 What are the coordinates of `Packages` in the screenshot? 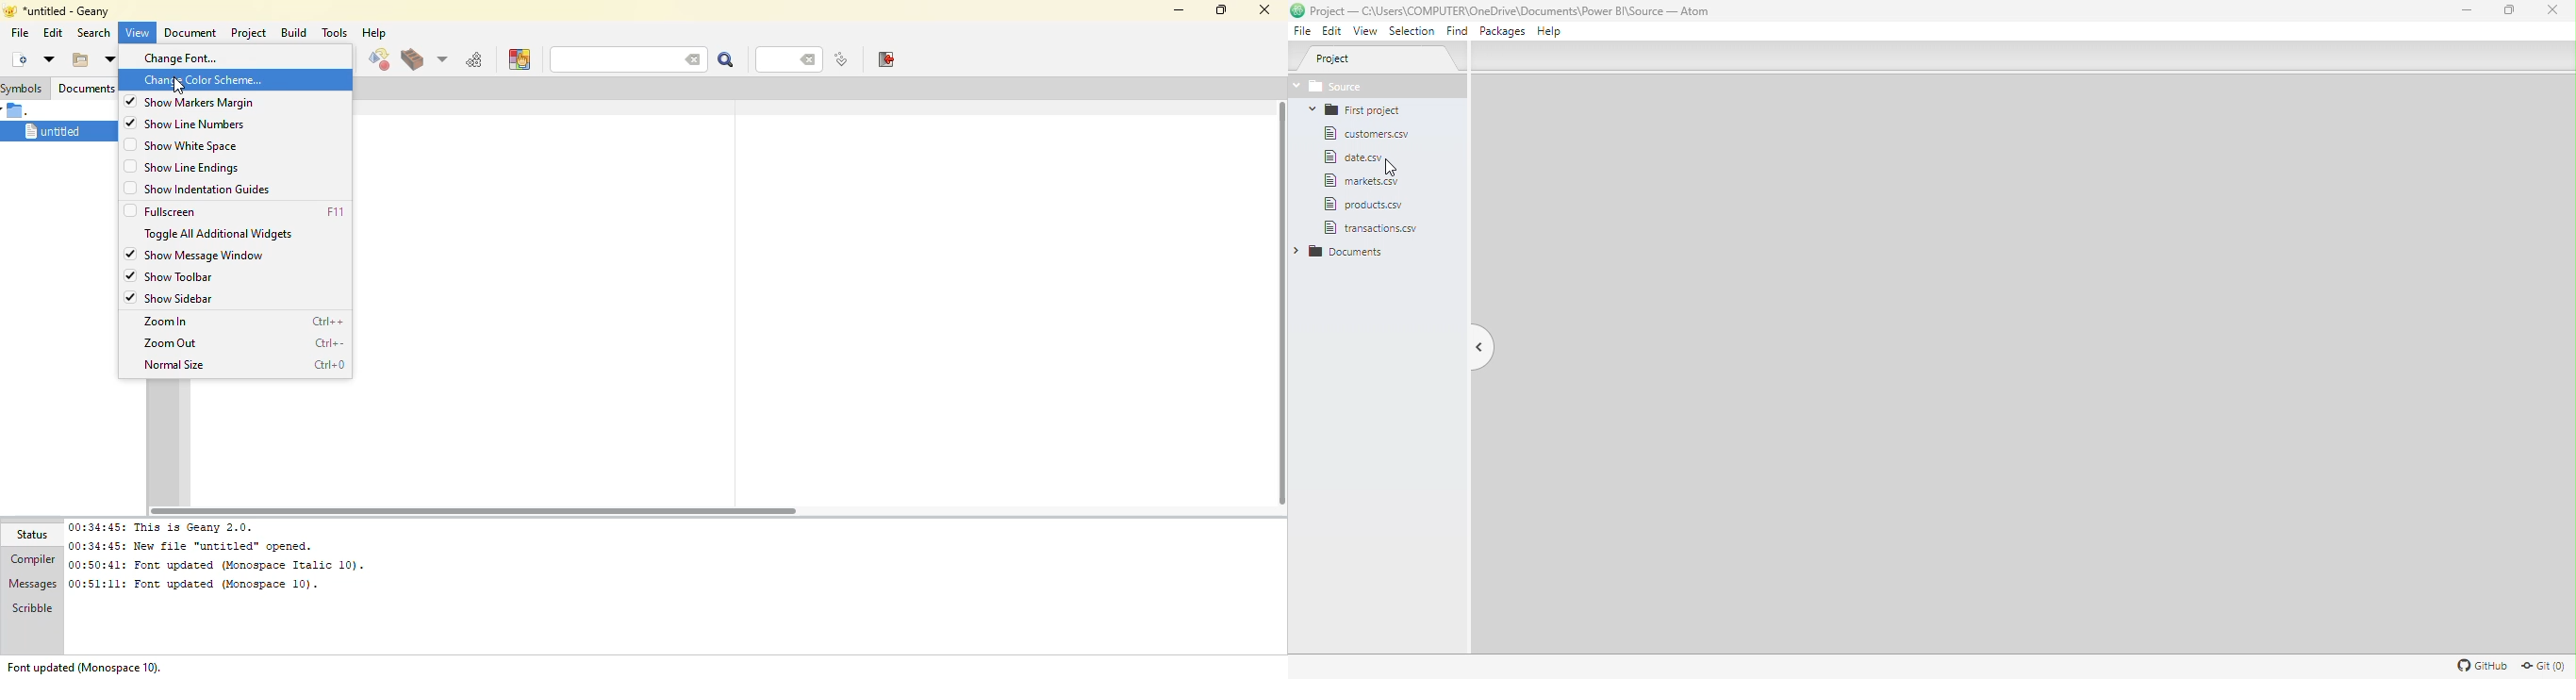 It's located at (1505, 31).